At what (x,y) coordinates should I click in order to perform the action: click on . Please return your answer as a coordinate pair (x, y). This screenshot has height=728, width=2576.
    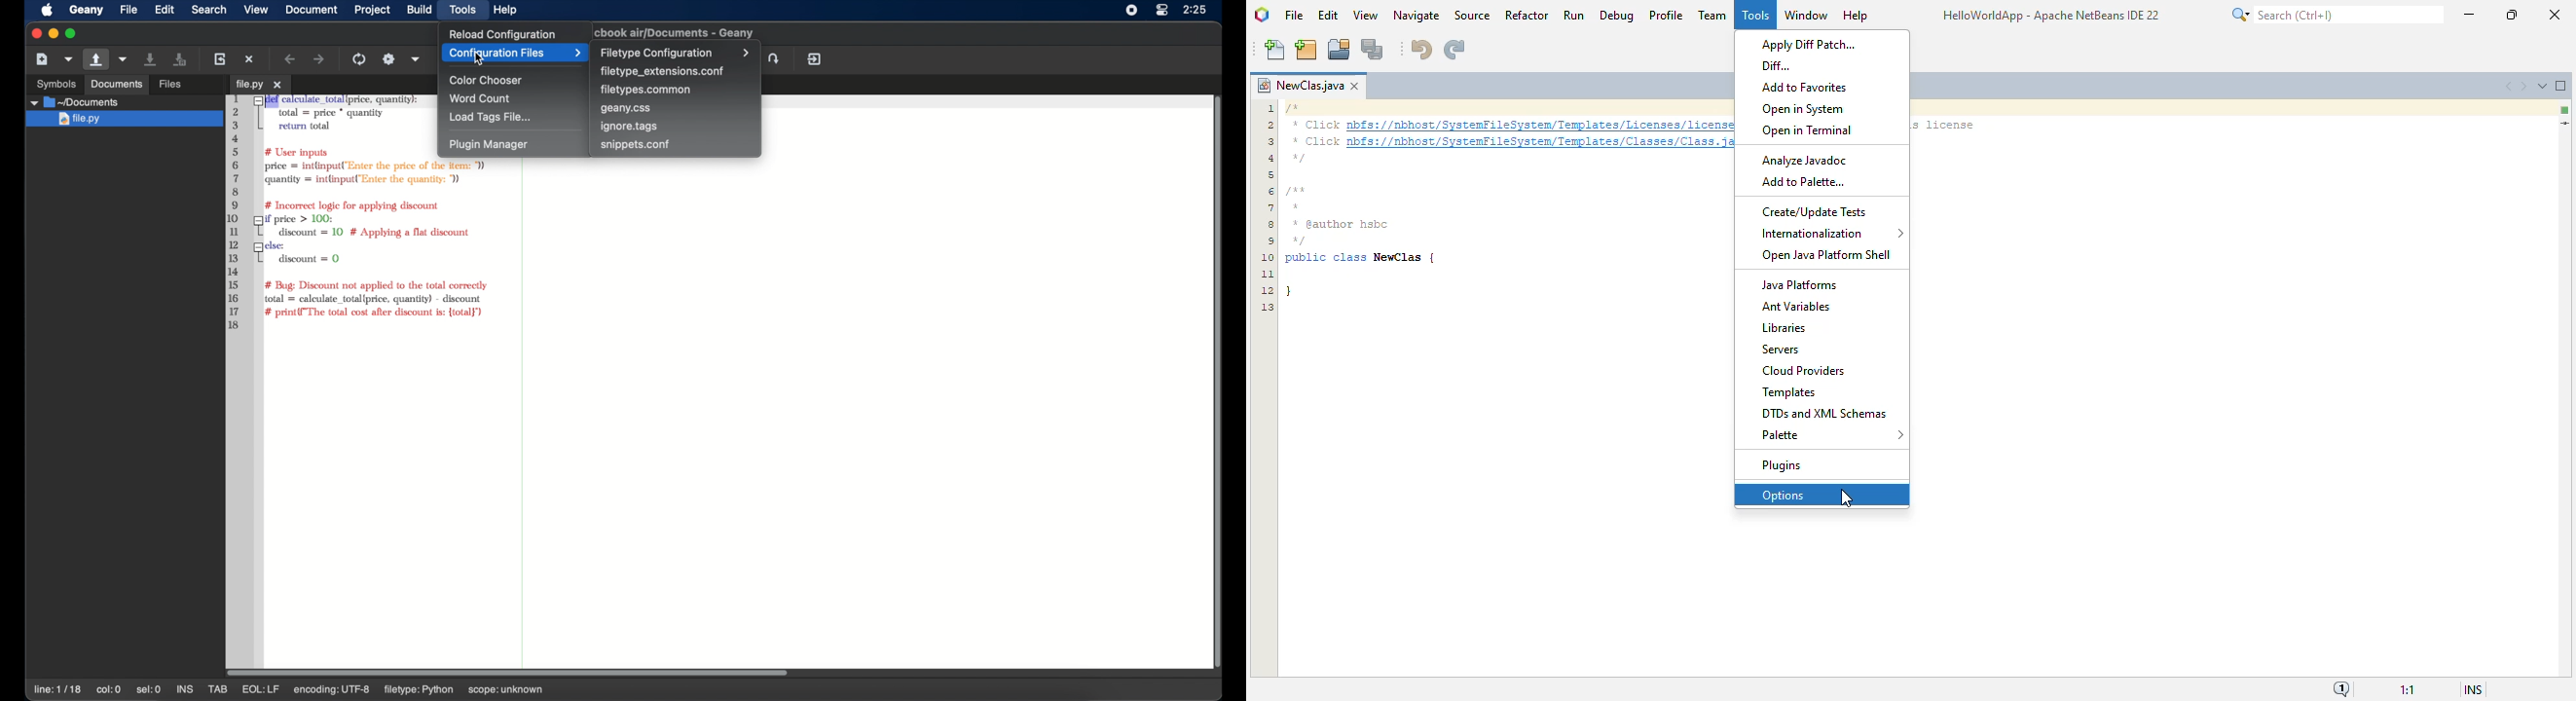
    Looking at the image, I should click on (51, 82).